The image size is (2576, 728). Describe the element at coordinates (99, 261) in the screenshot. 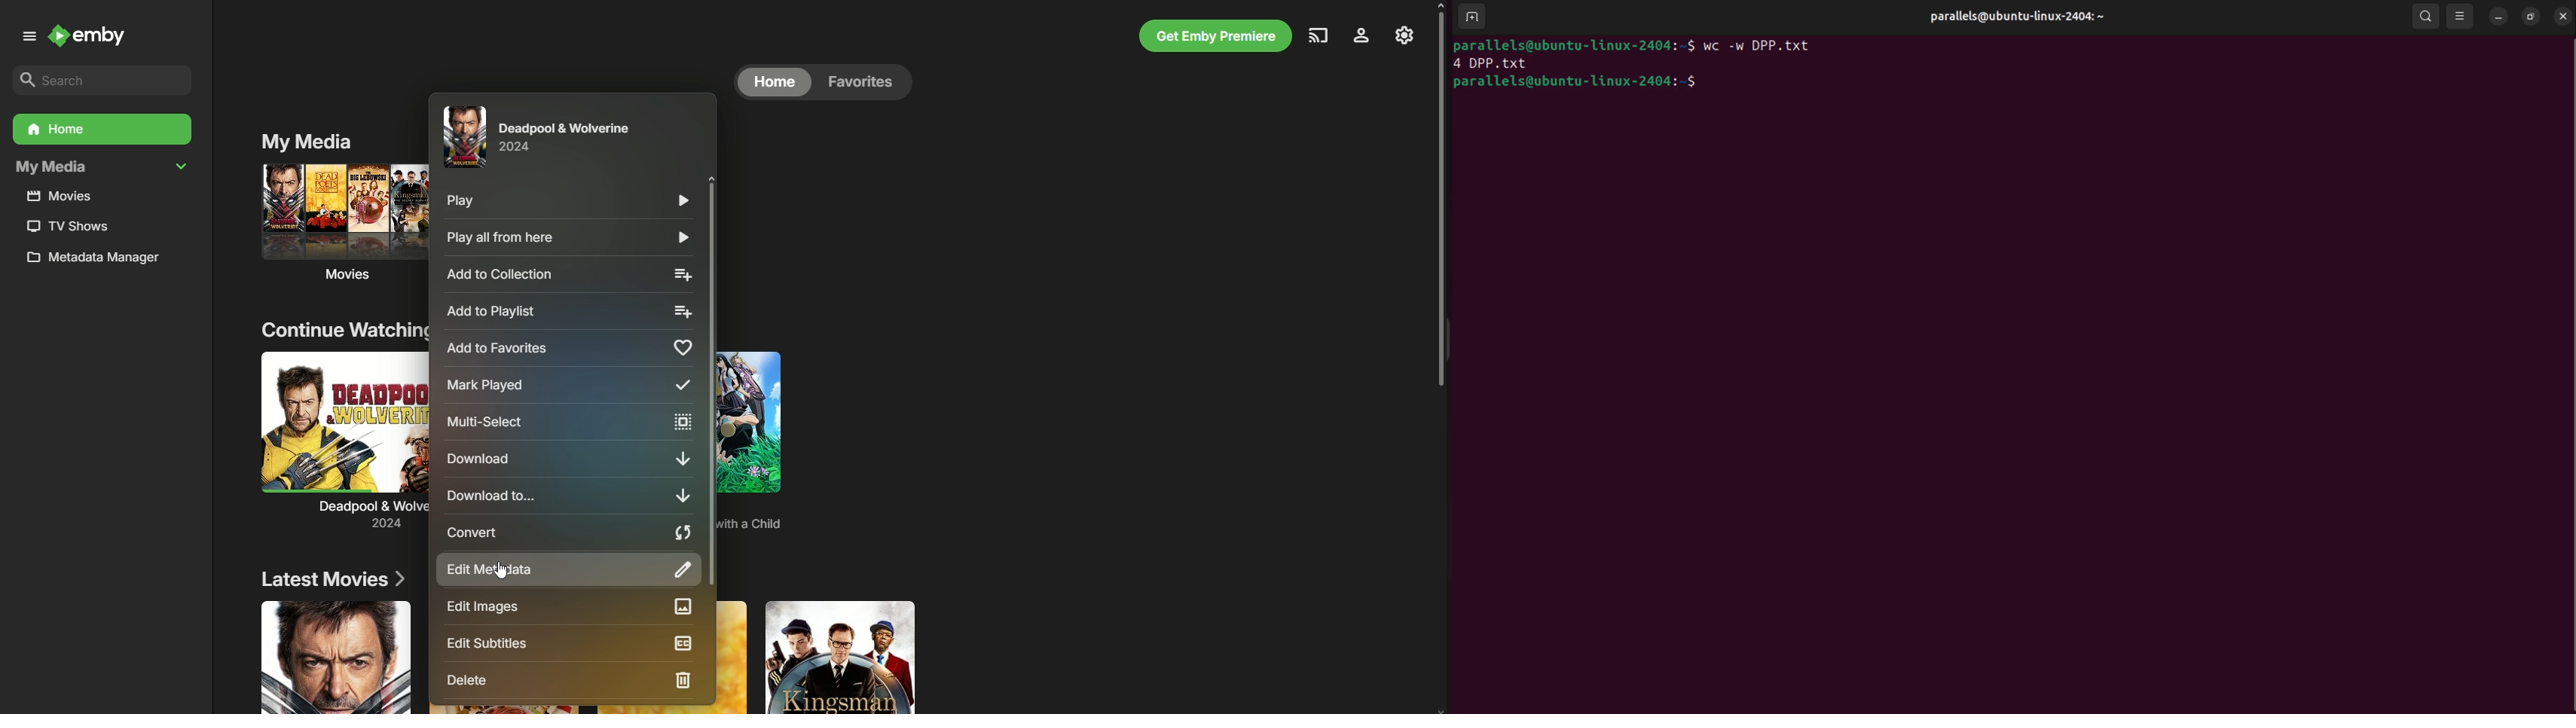

I see `Metadata manager` at that location.